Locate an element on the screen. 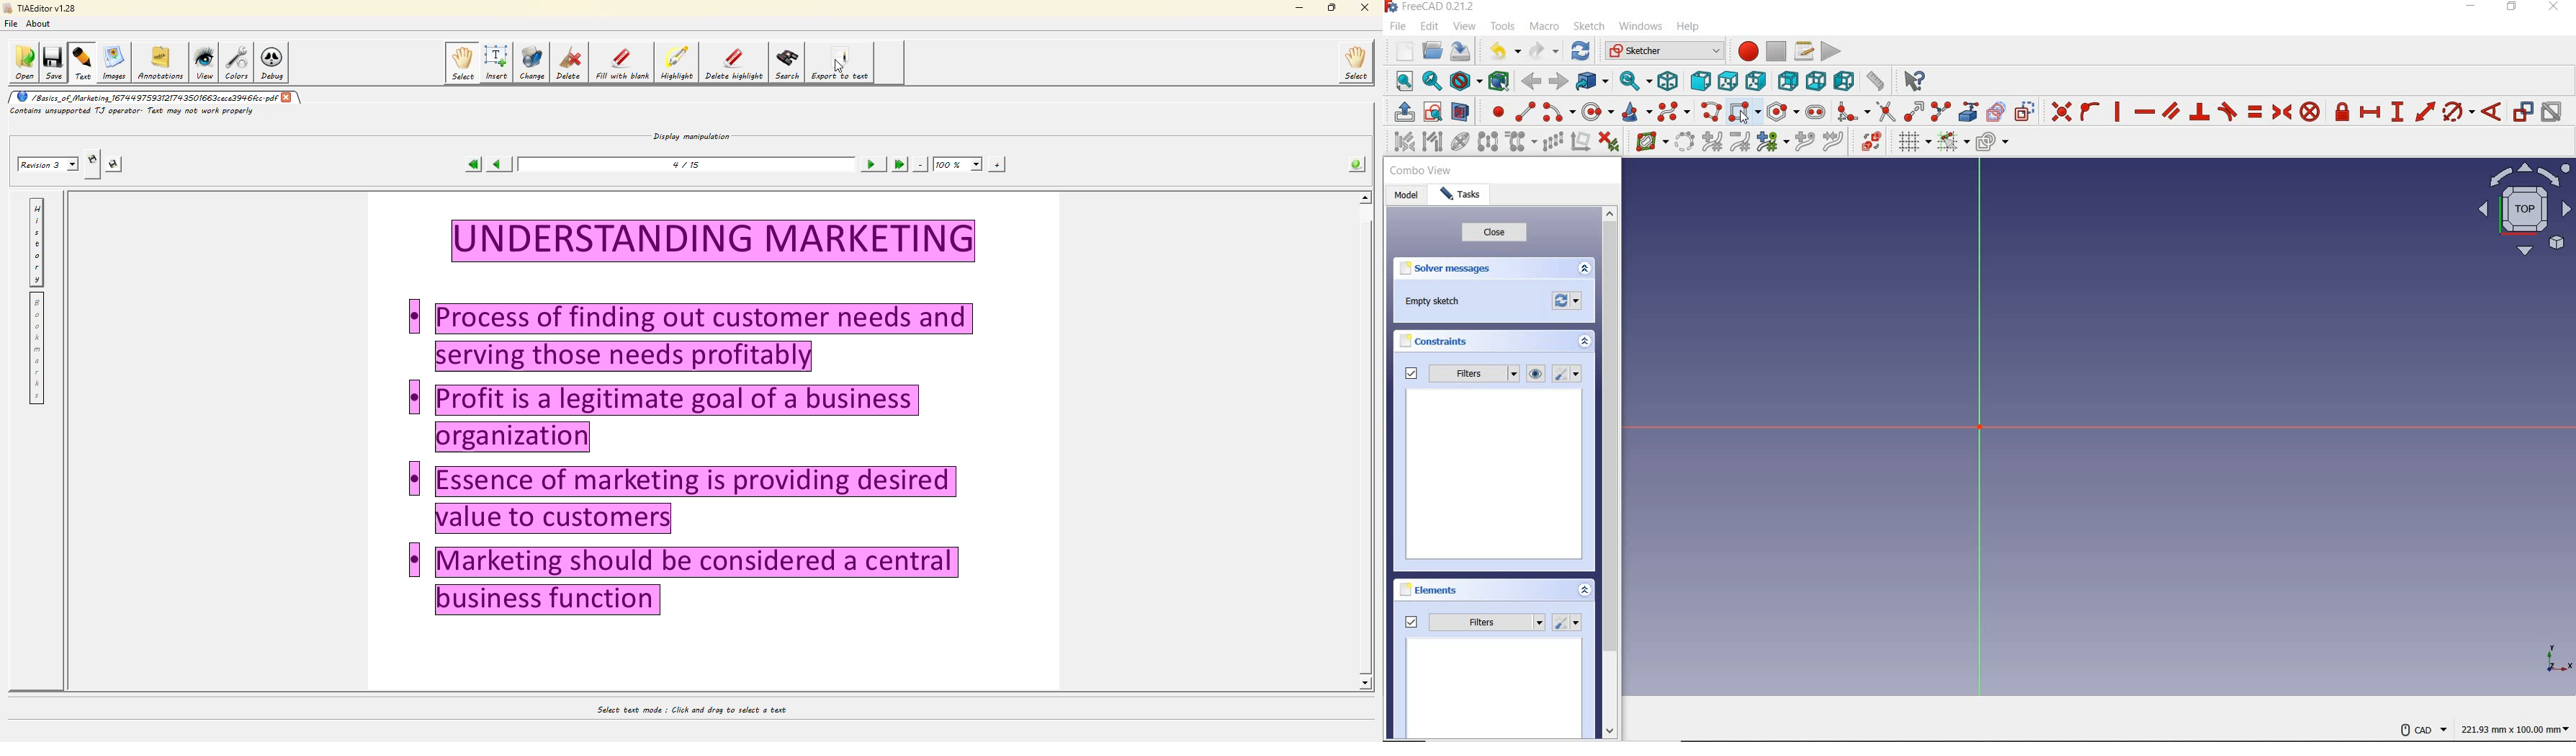 Image resolution: width=2576 pixels, height=756 pixels. insert knot is located at coordinates (1806, 144).